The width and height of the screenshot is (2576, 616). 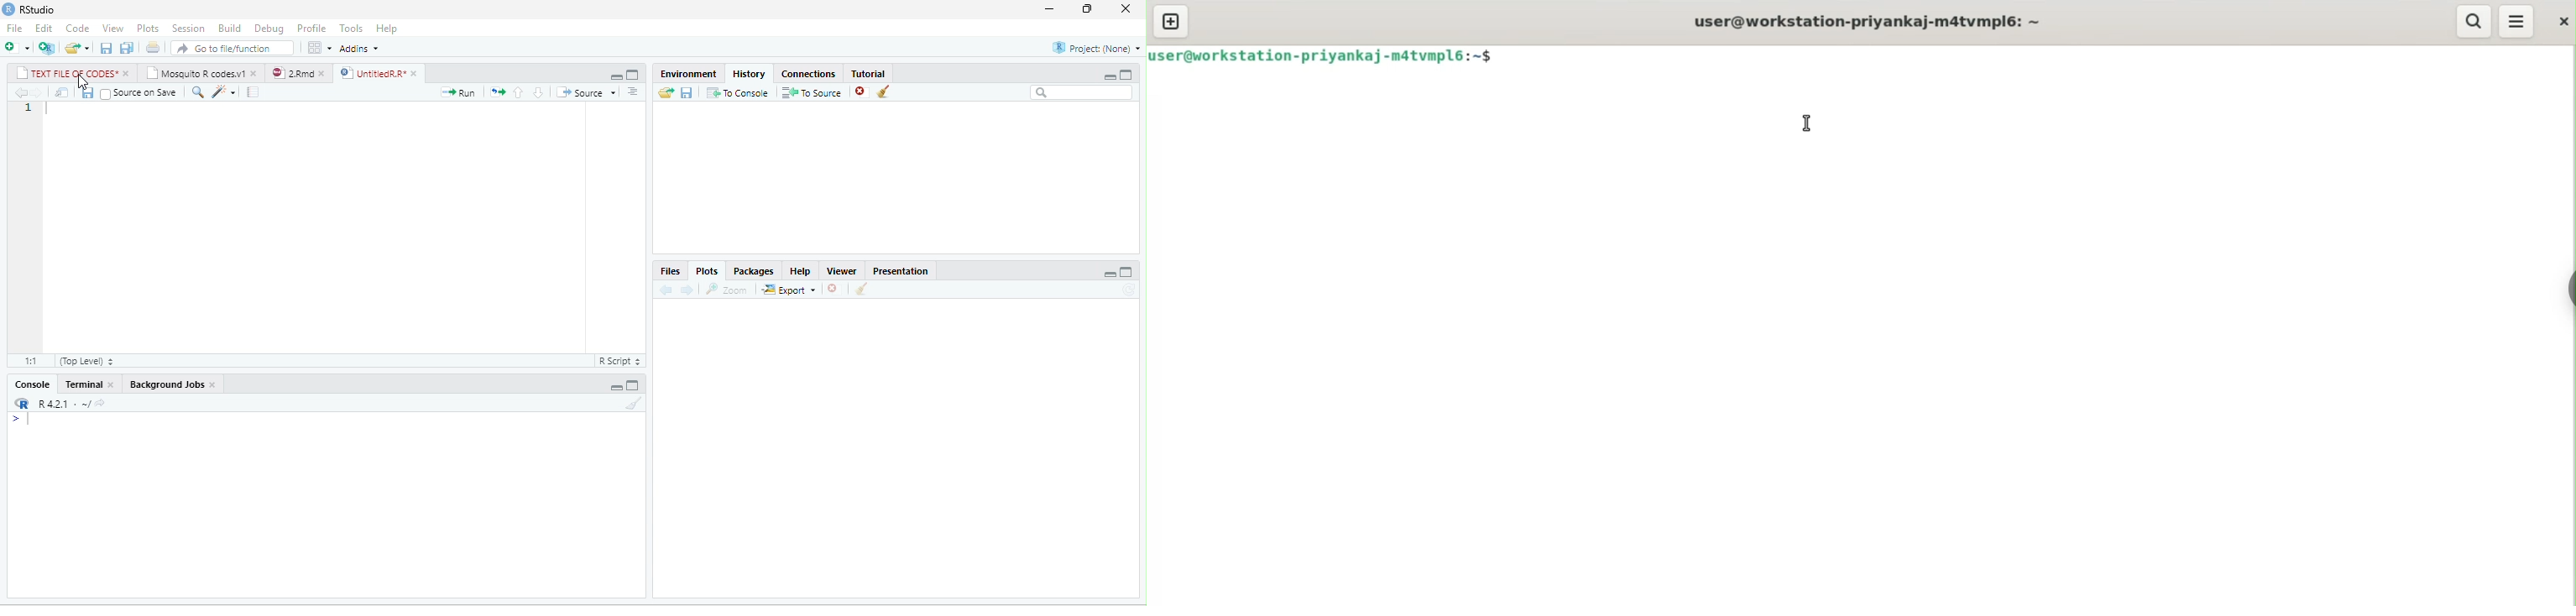 I want to click on R Script, so click(x=619, y=360).